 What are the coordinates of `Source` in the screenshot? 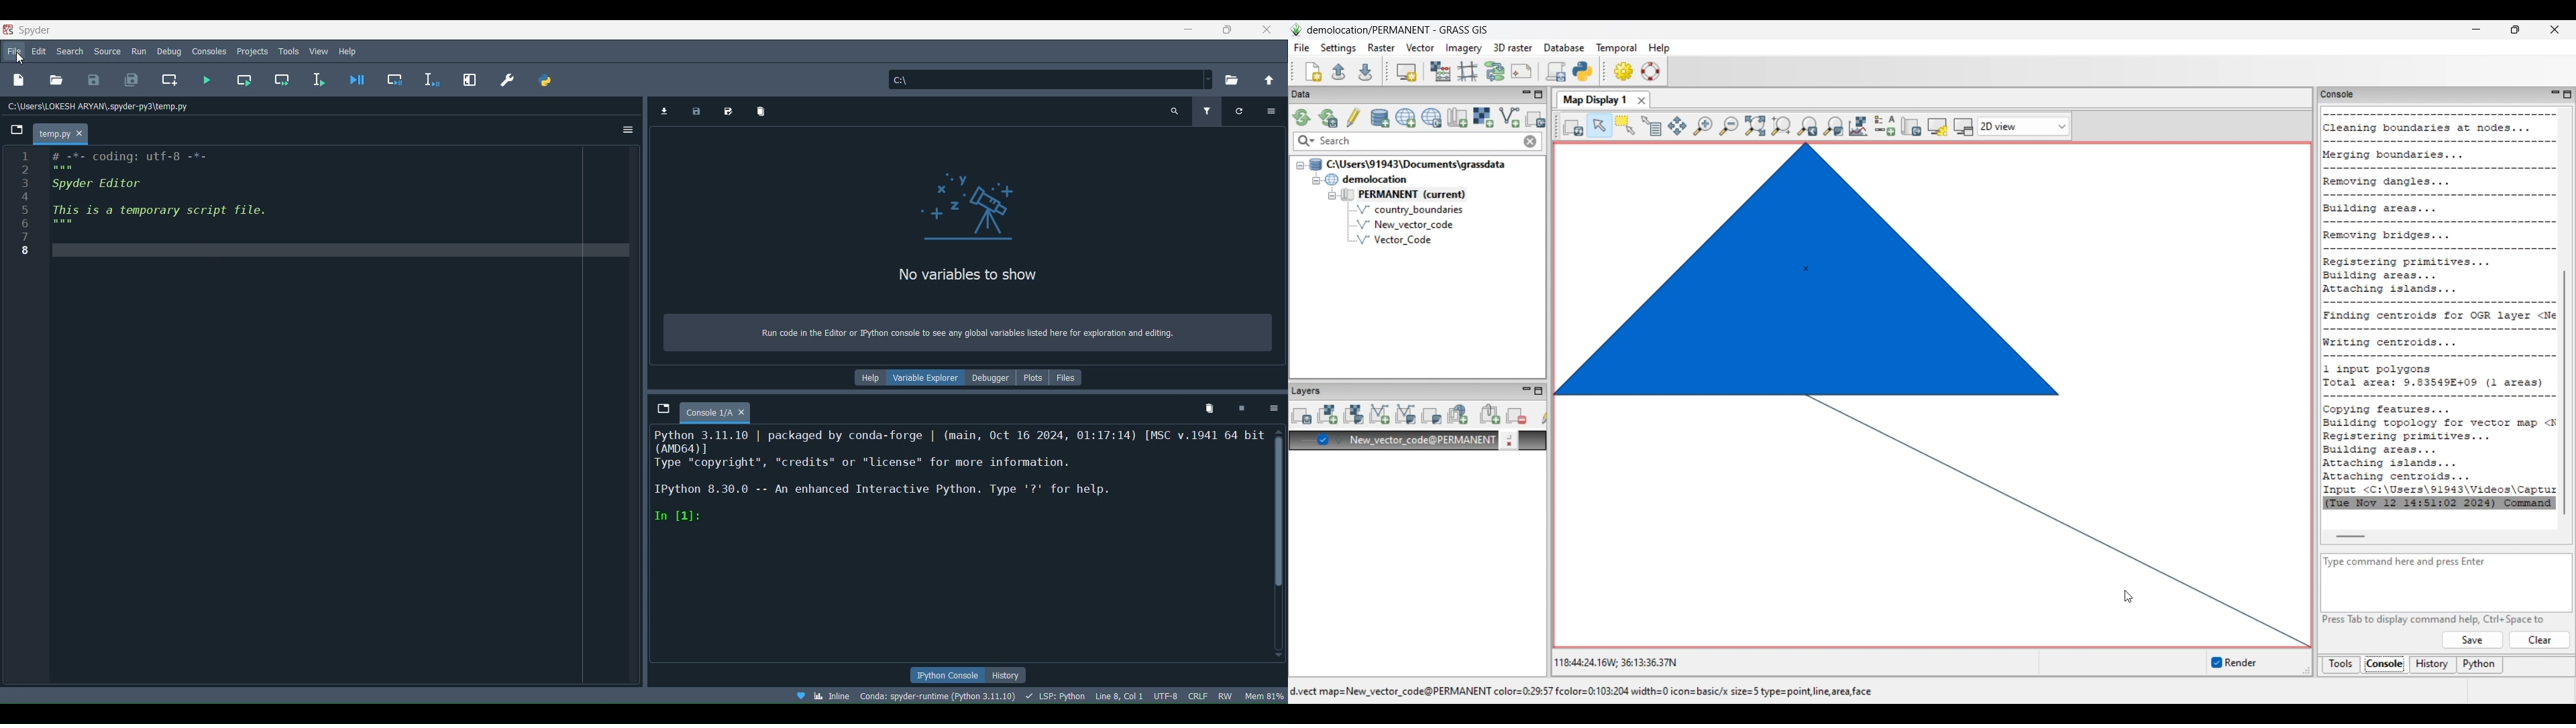 It's located at (107, 50).